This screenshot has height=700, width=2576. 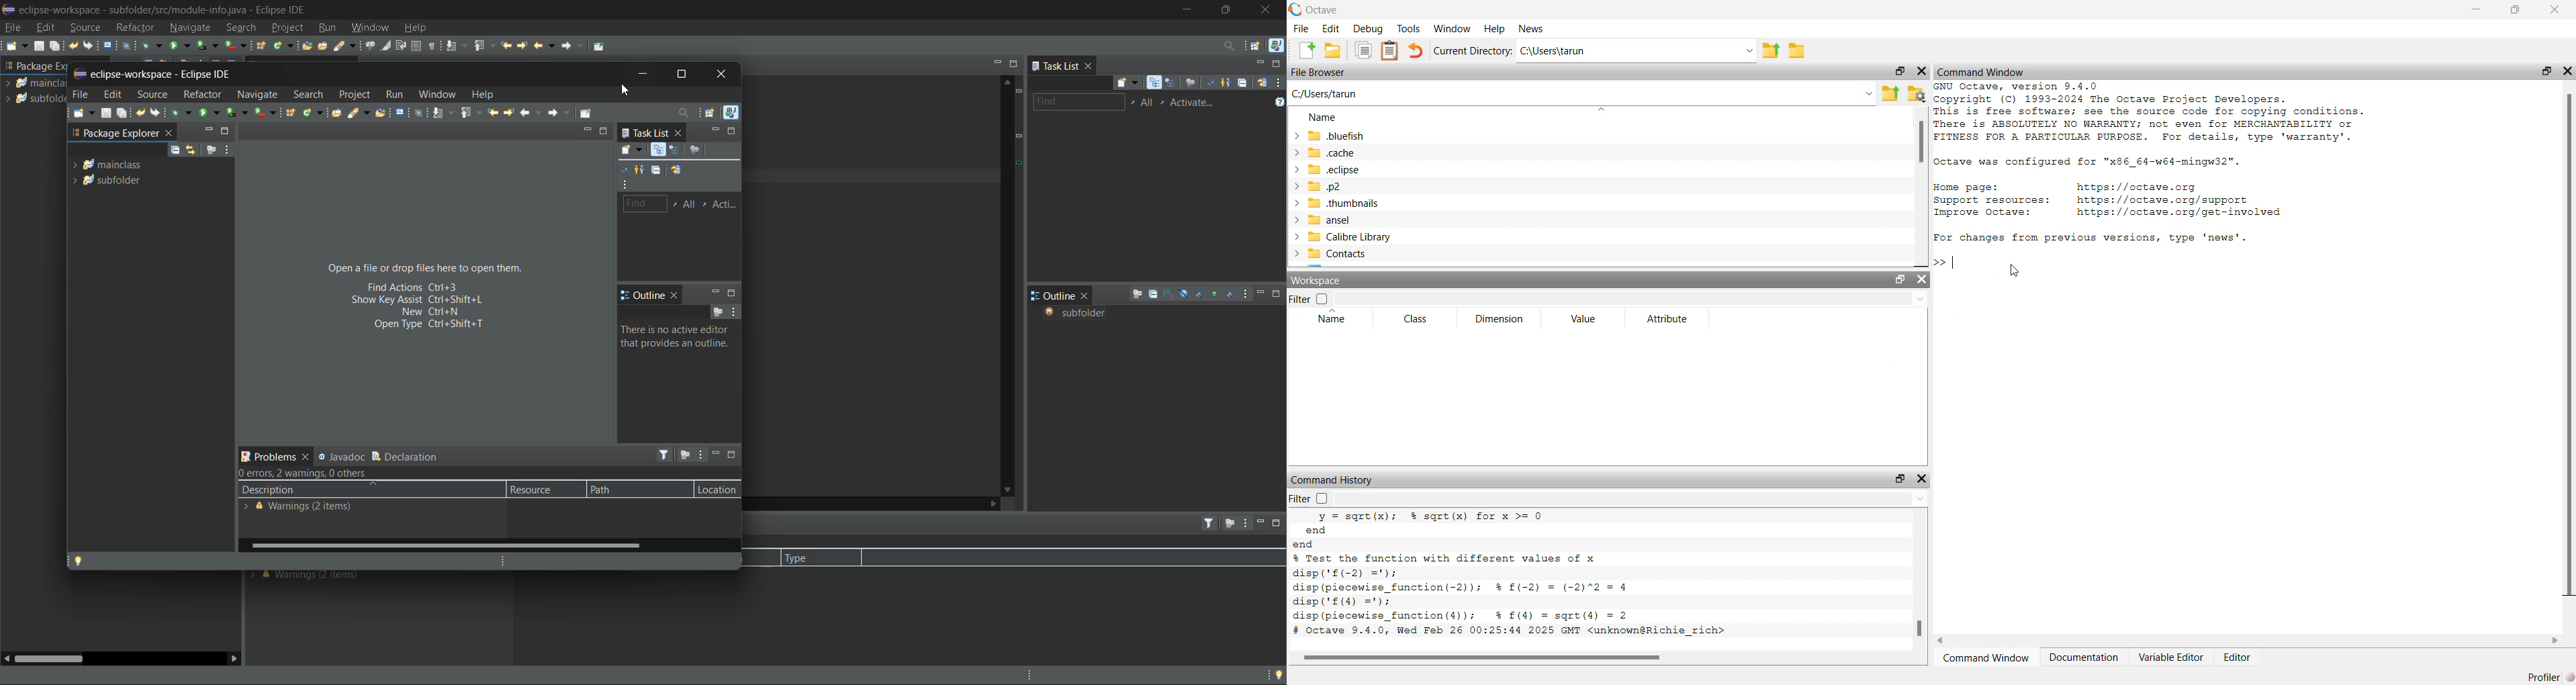 I want to click on synchronize changed, so click(x=682, y=170).